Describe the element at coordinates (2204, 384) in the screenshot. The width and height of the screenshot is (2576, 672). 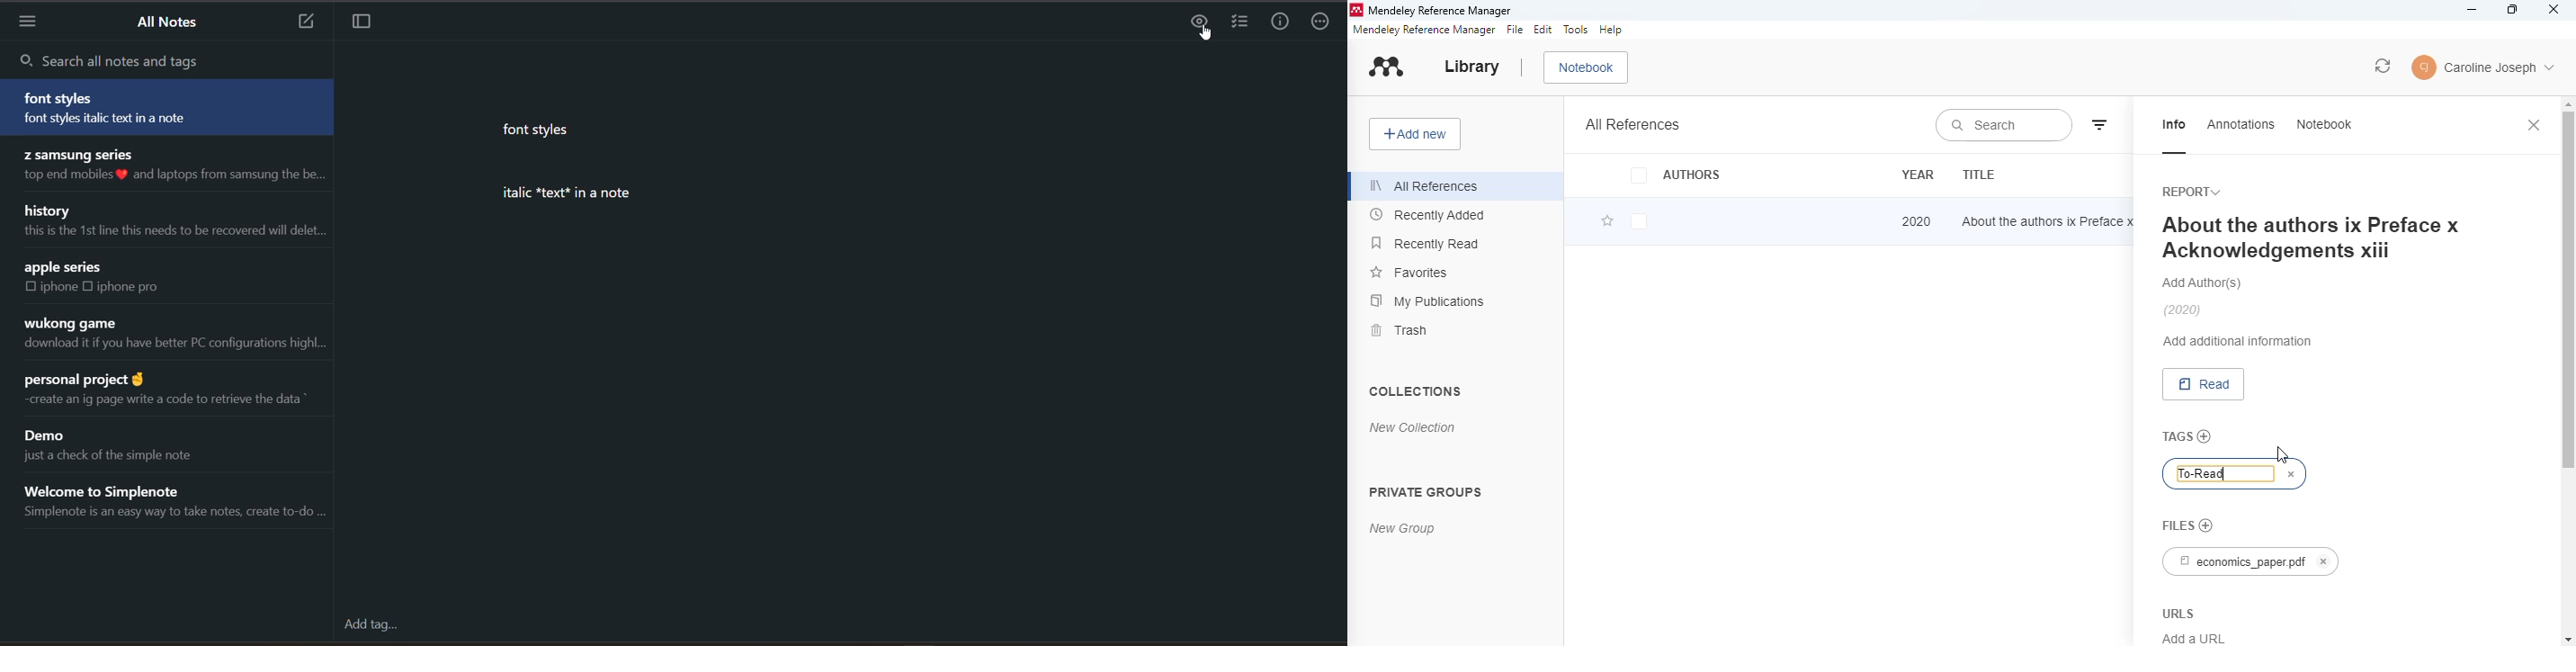
I see `read` at that location.